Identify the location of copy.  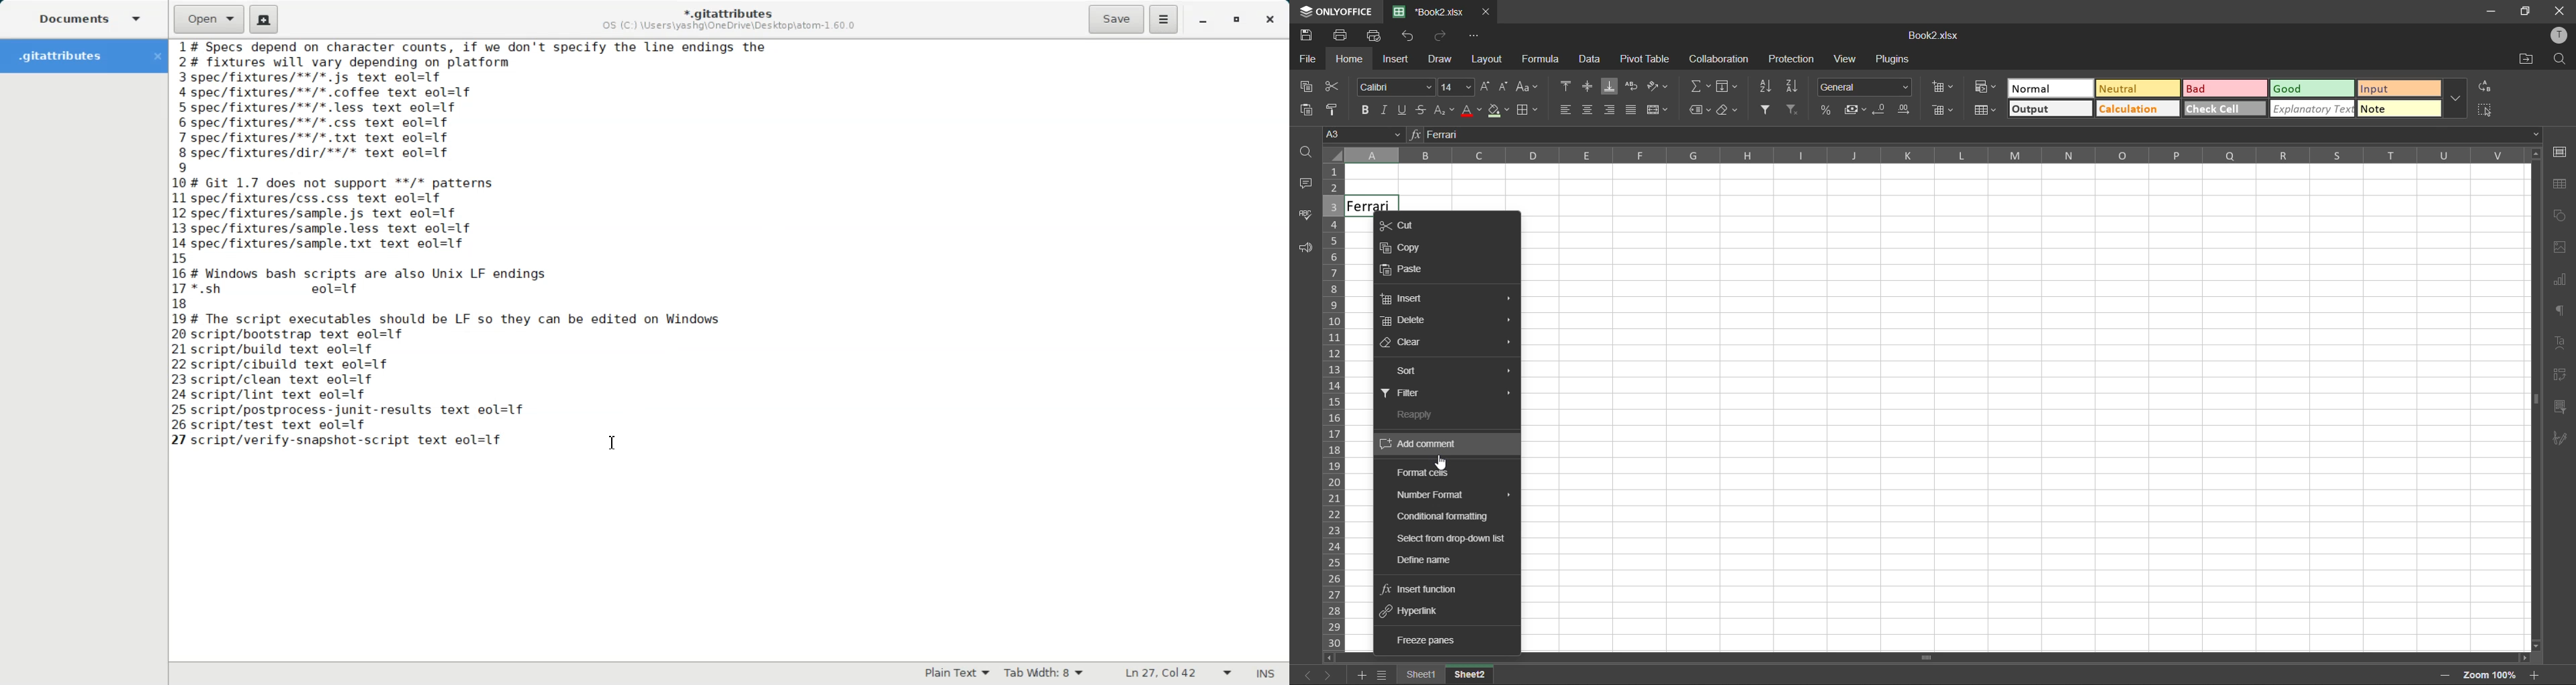
(1407, 245).